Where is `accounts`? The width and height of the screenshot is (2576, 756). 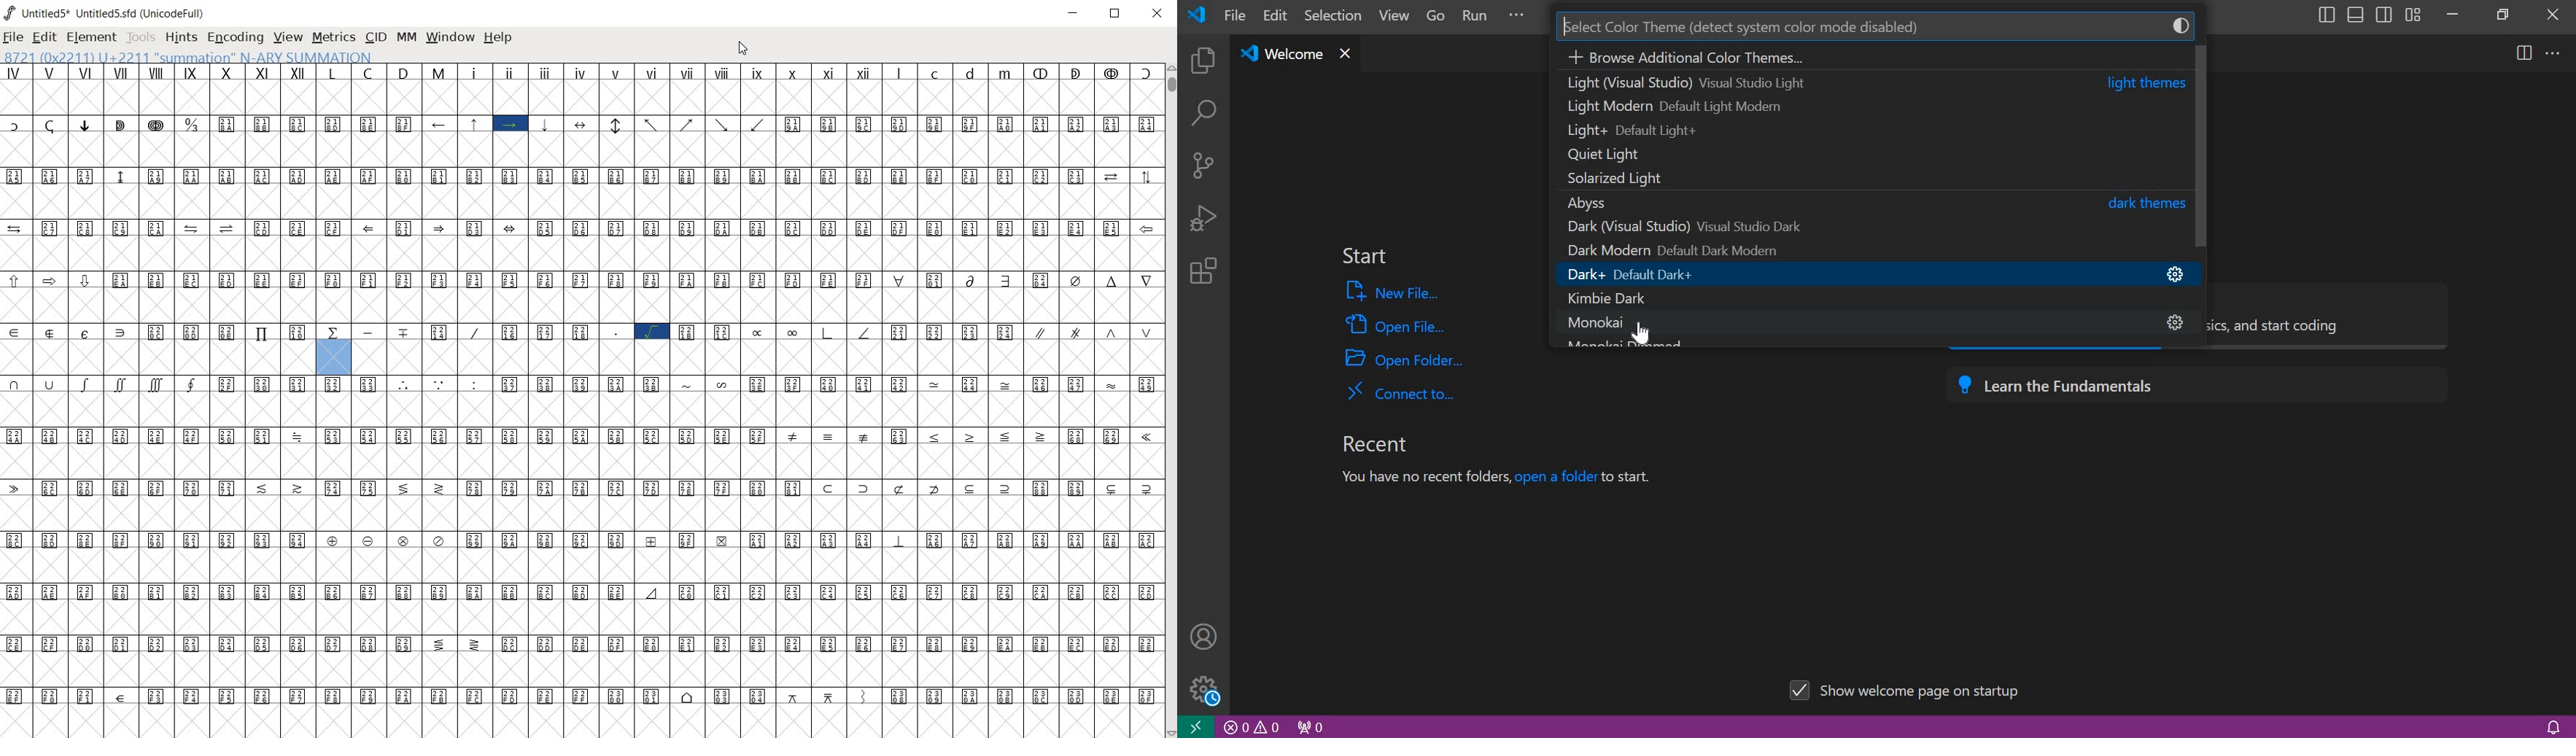 accounts is located at coordinates (1205, 635).